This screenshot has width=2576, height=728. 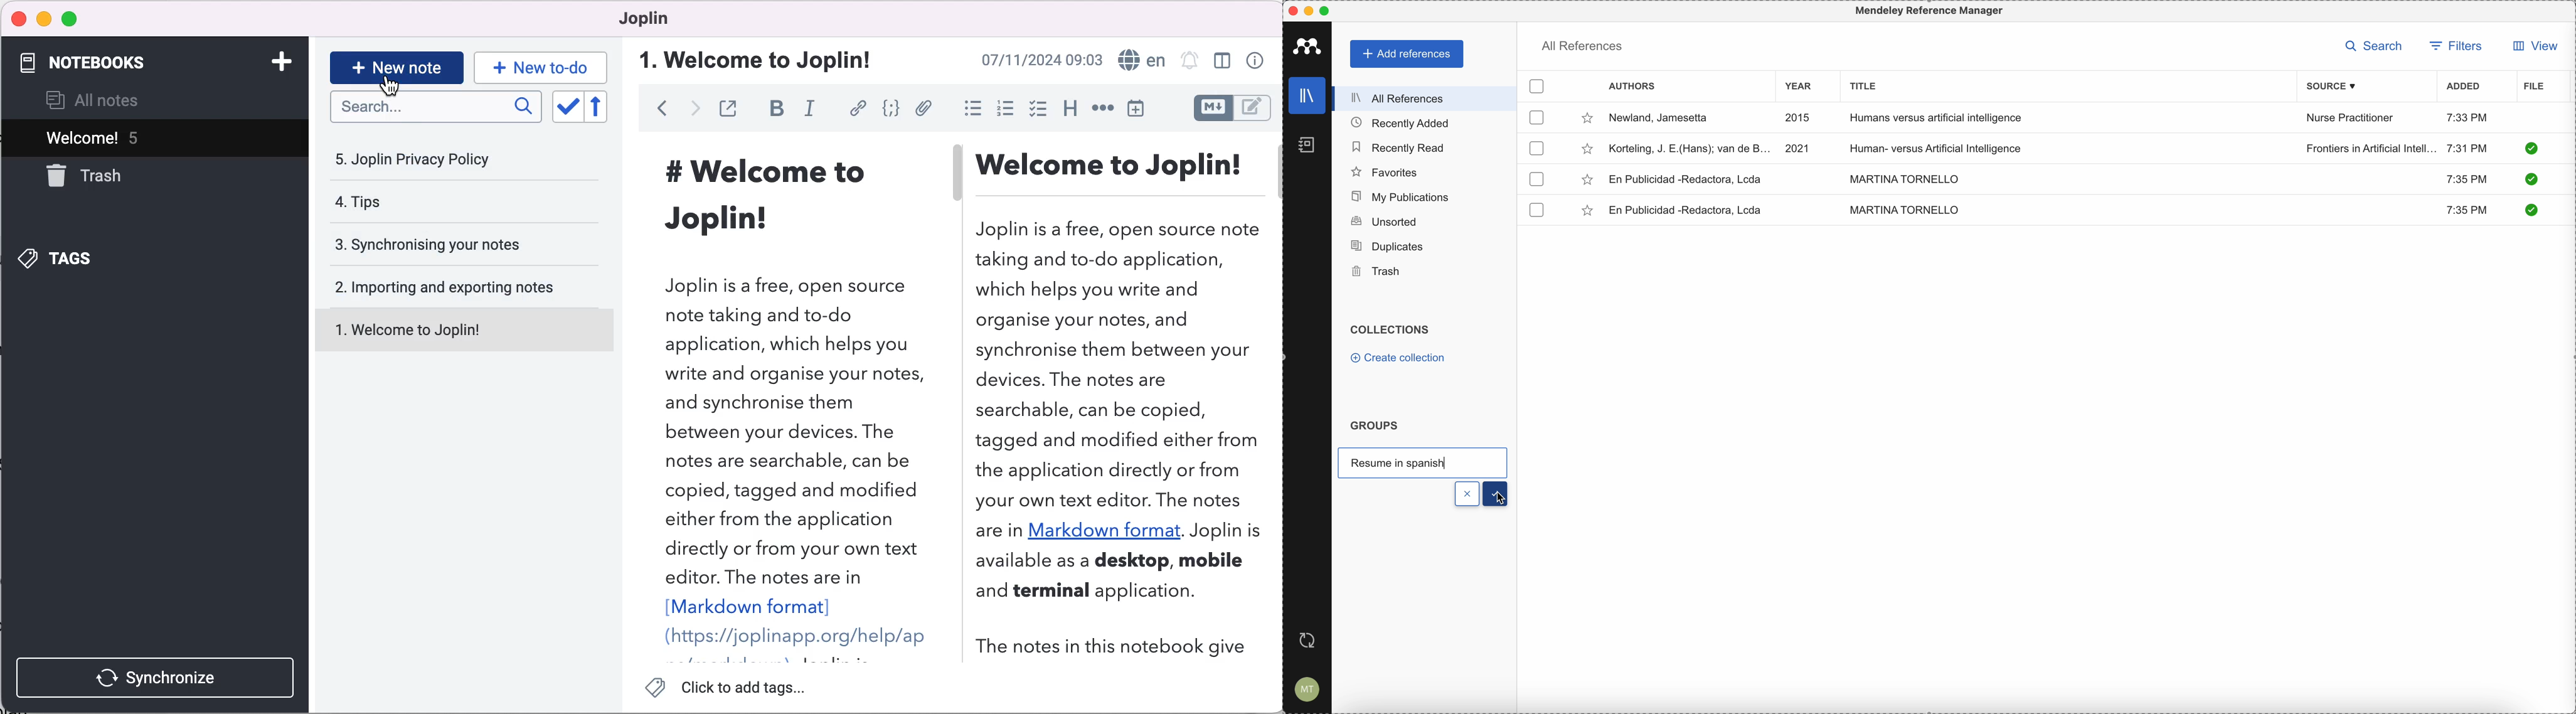 What do you see at coordinates (1387, 247) in the screenshot?
I see `duplicates` at bounding box center [1387, 247].